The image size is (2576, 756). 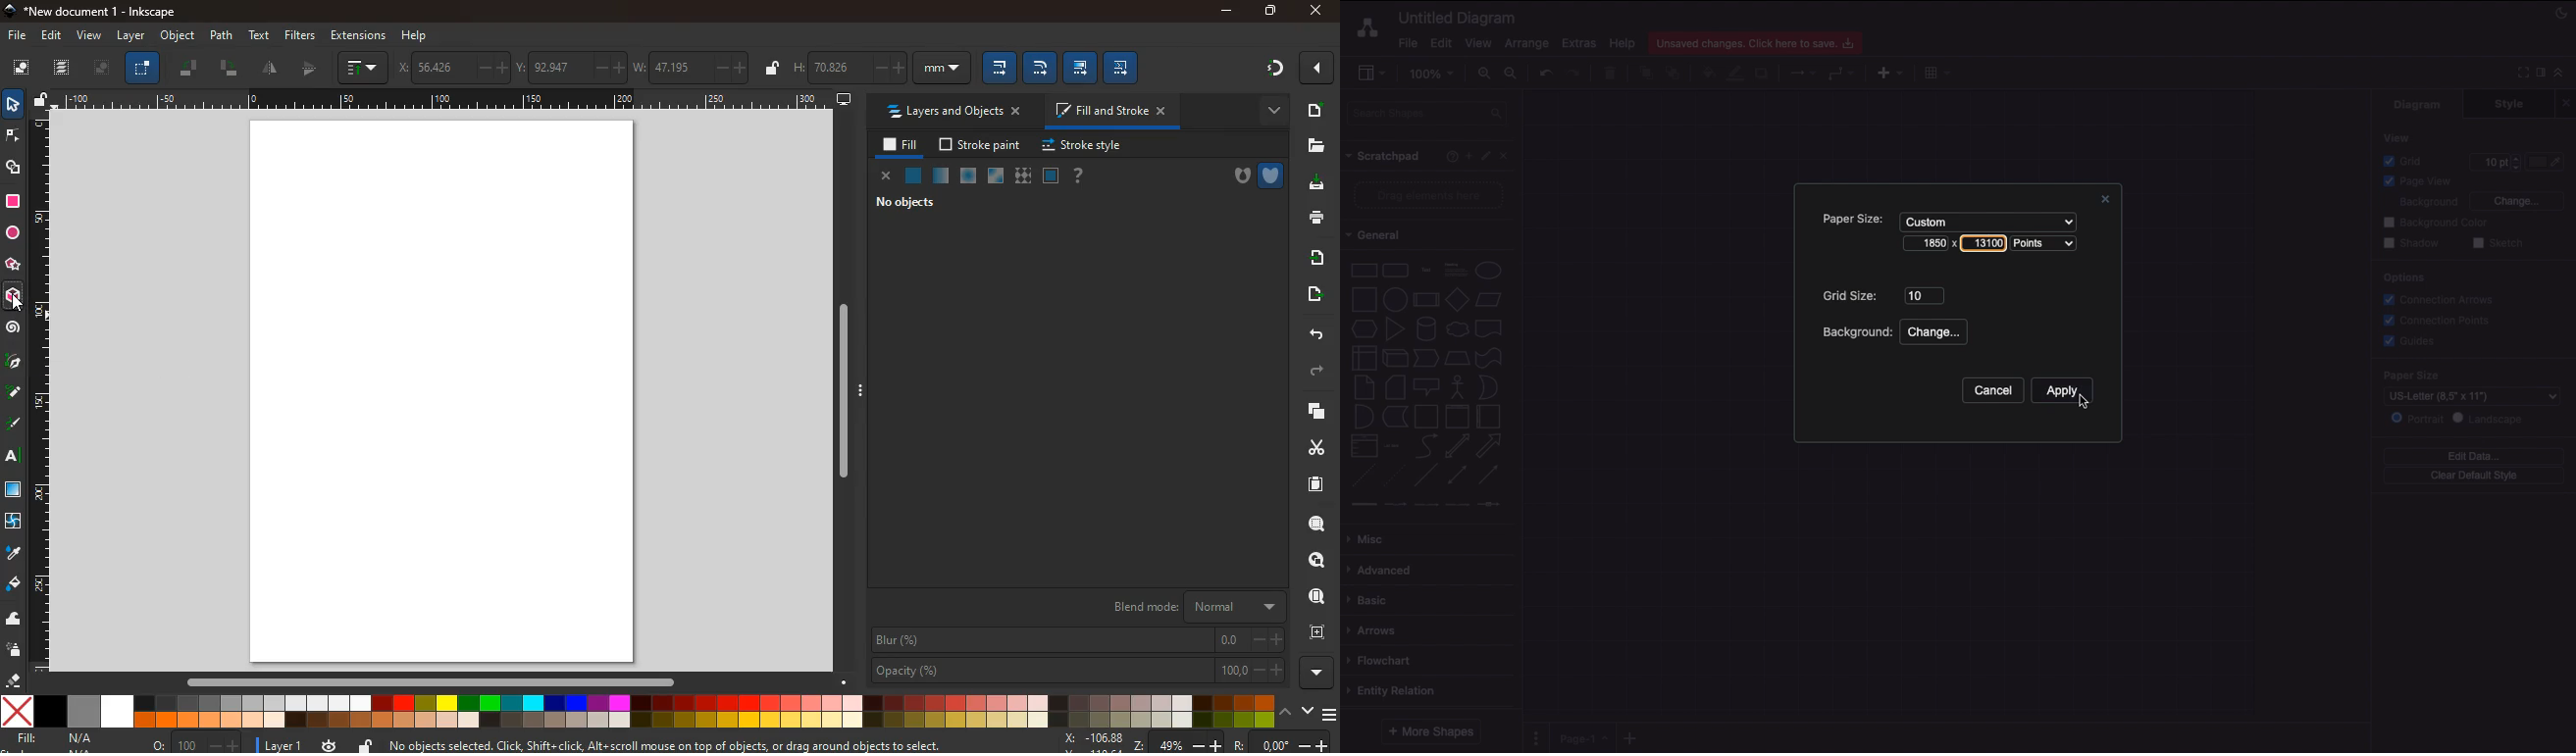 What do you see at coordinates (142, 70) in the screenshot?
I see `select` at bounding box center [142, 70].